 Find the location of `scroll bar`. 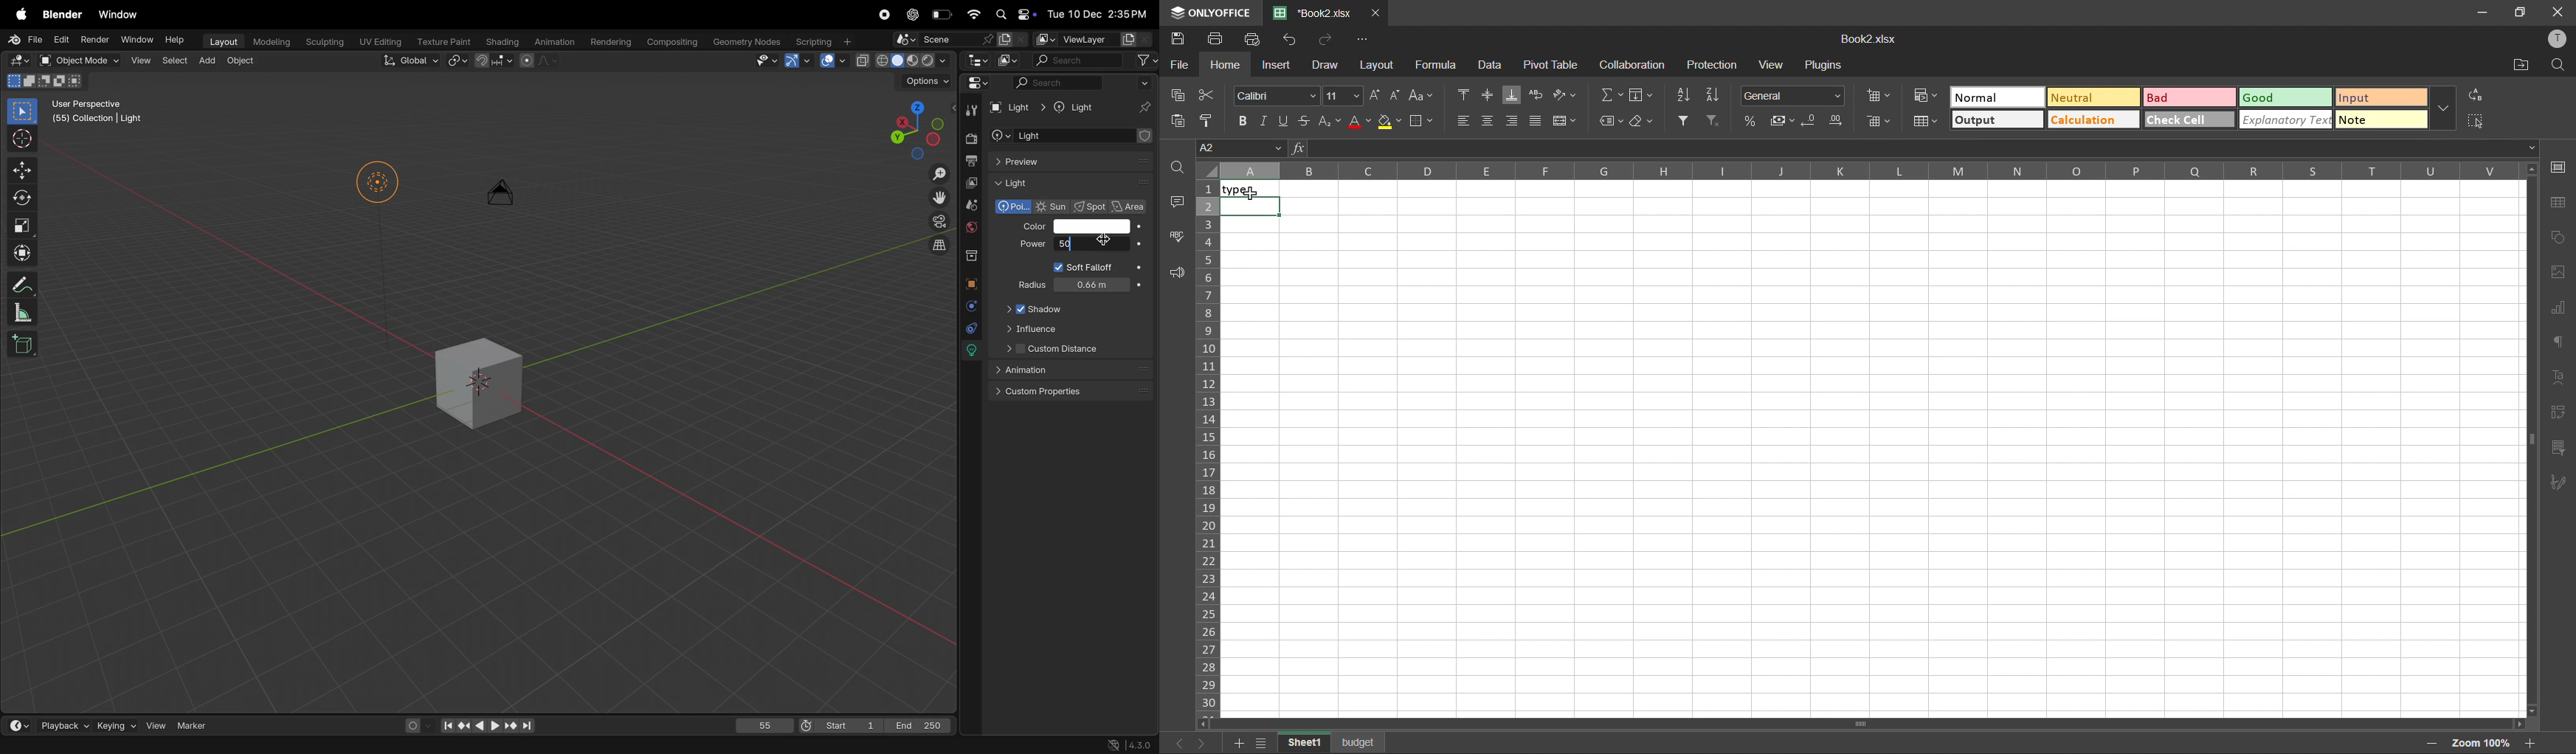

scroll bar is located at coordinates (2529, 390).